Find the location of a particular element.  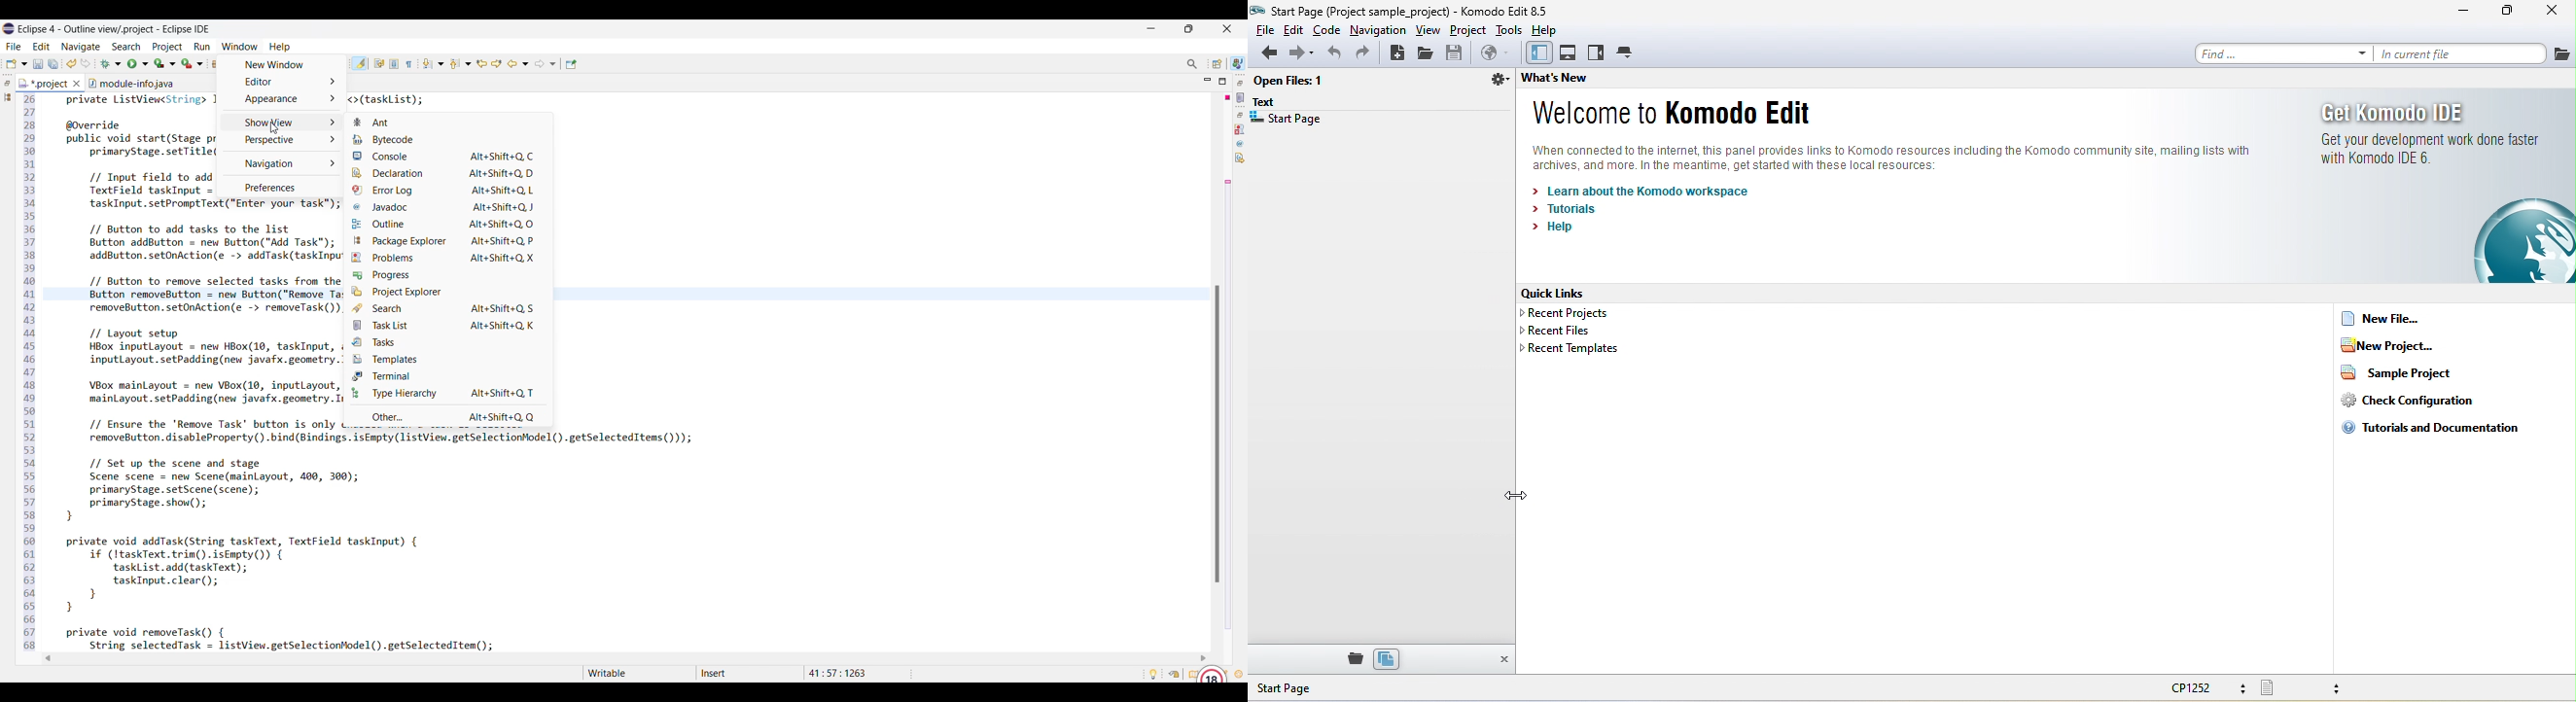

code is located at coordinates (1327, 29).